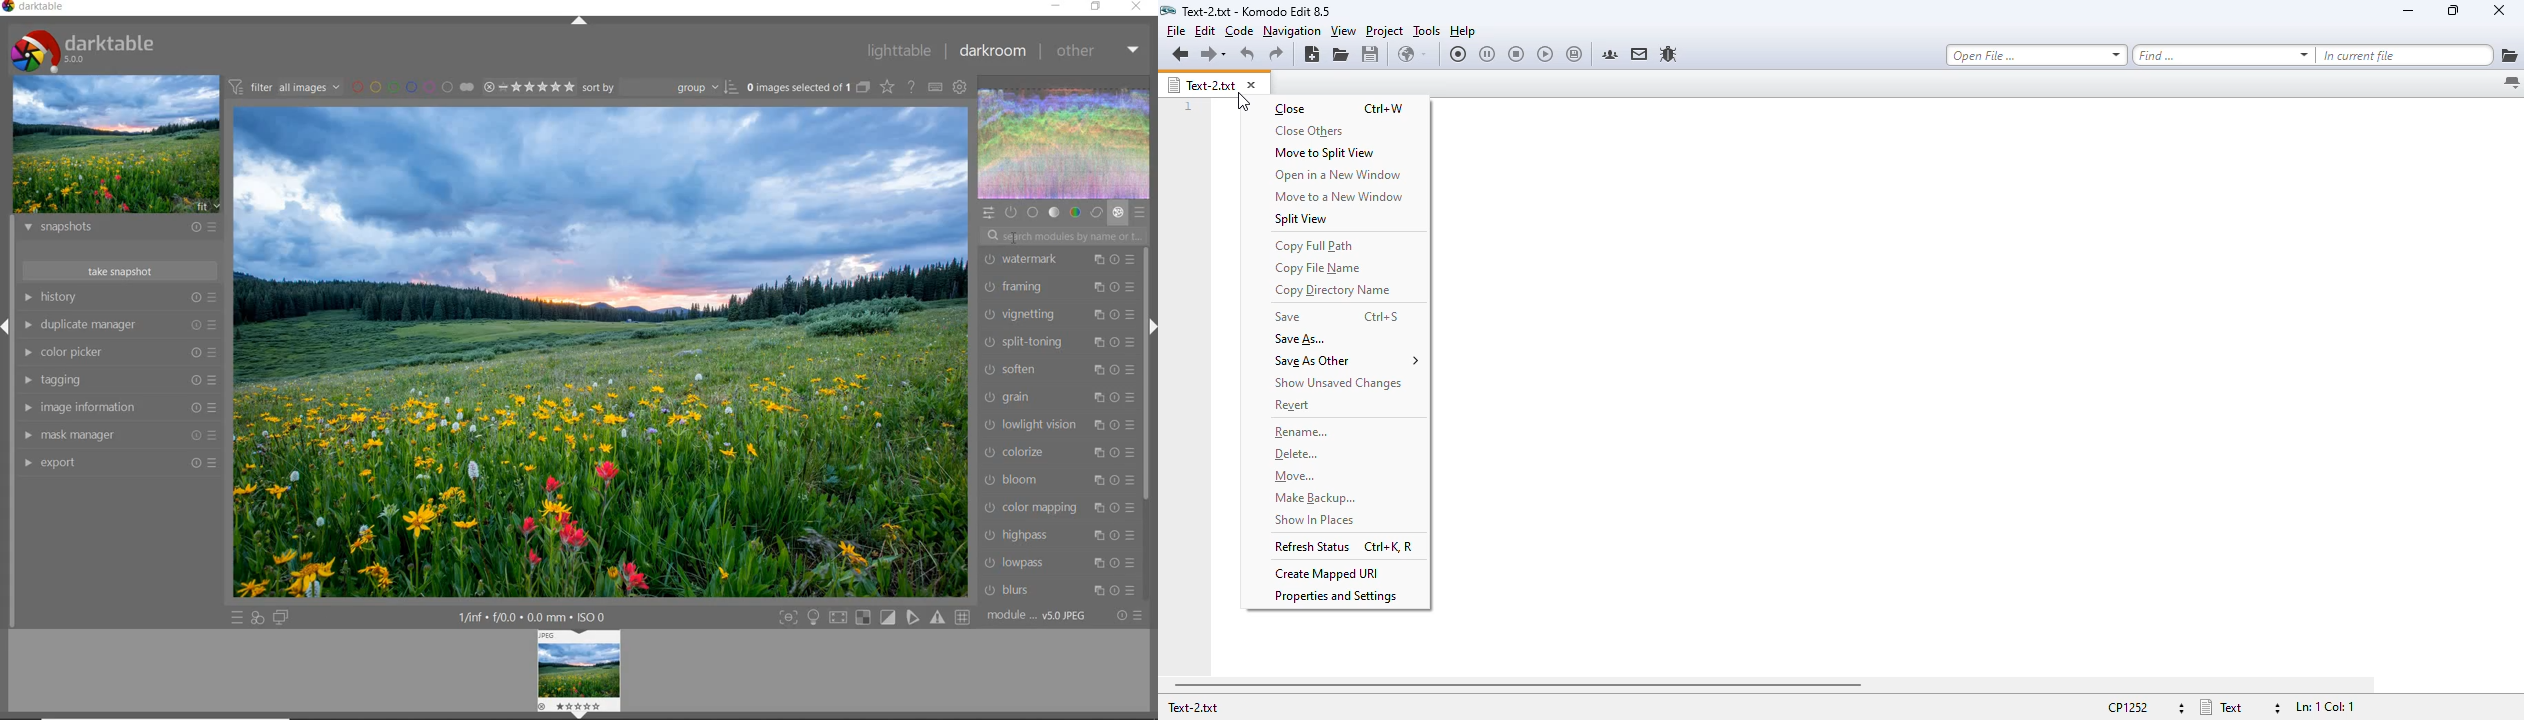 The width and height of the screenshot is (2548, 728). Describe the element at coordinates (1065, 143) in the screenshot. I see `waveform` at that location.